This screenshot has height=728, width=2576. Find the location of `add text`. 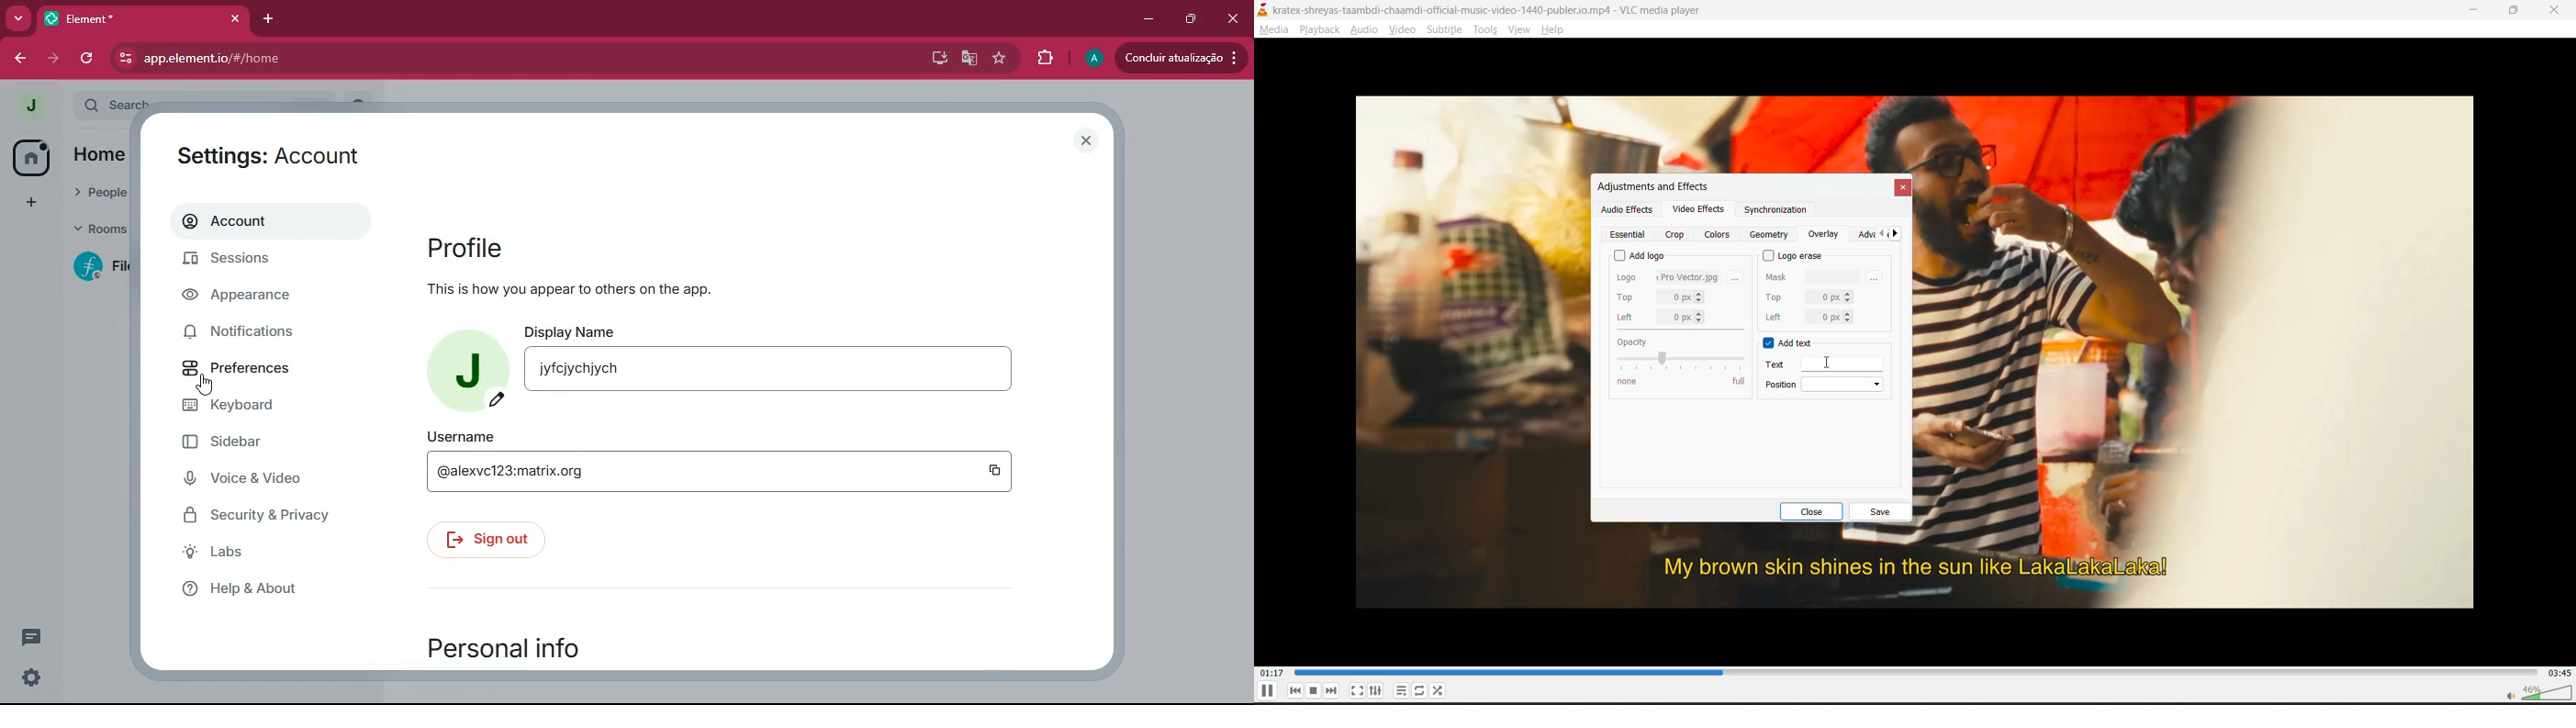

add text is located at coordinates (1790, 344).